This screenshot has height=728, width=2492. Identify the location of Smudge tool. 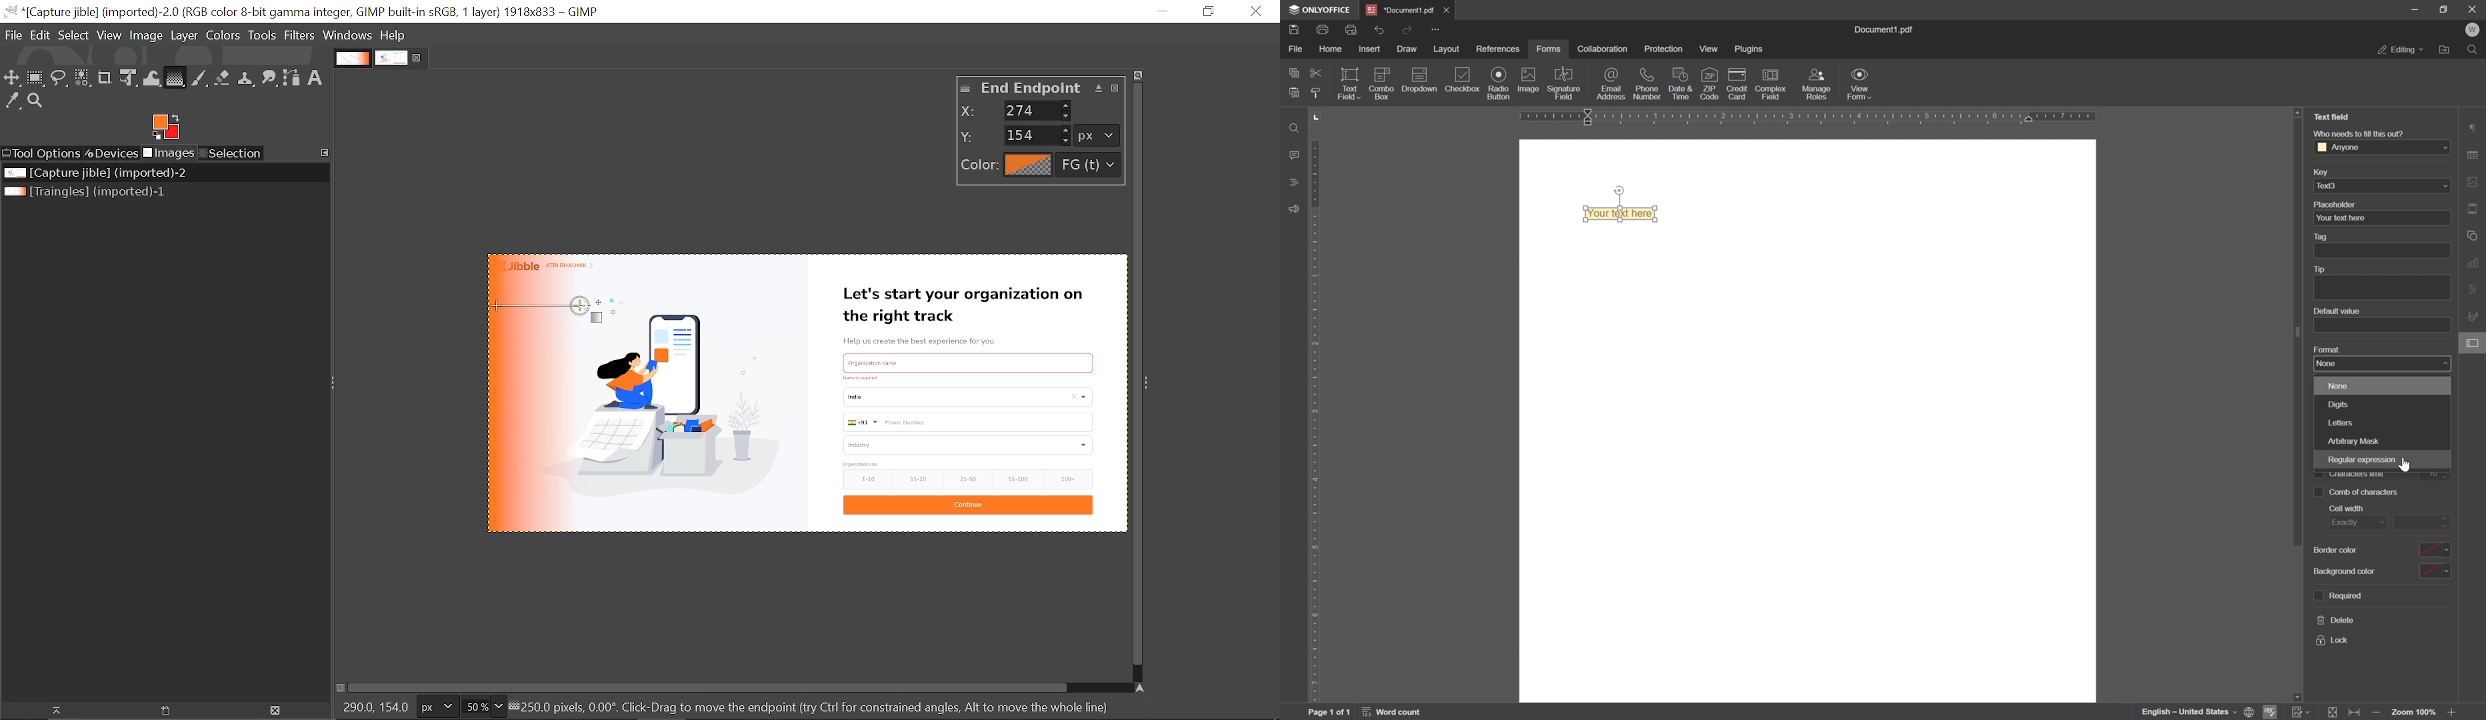
(268, 77).